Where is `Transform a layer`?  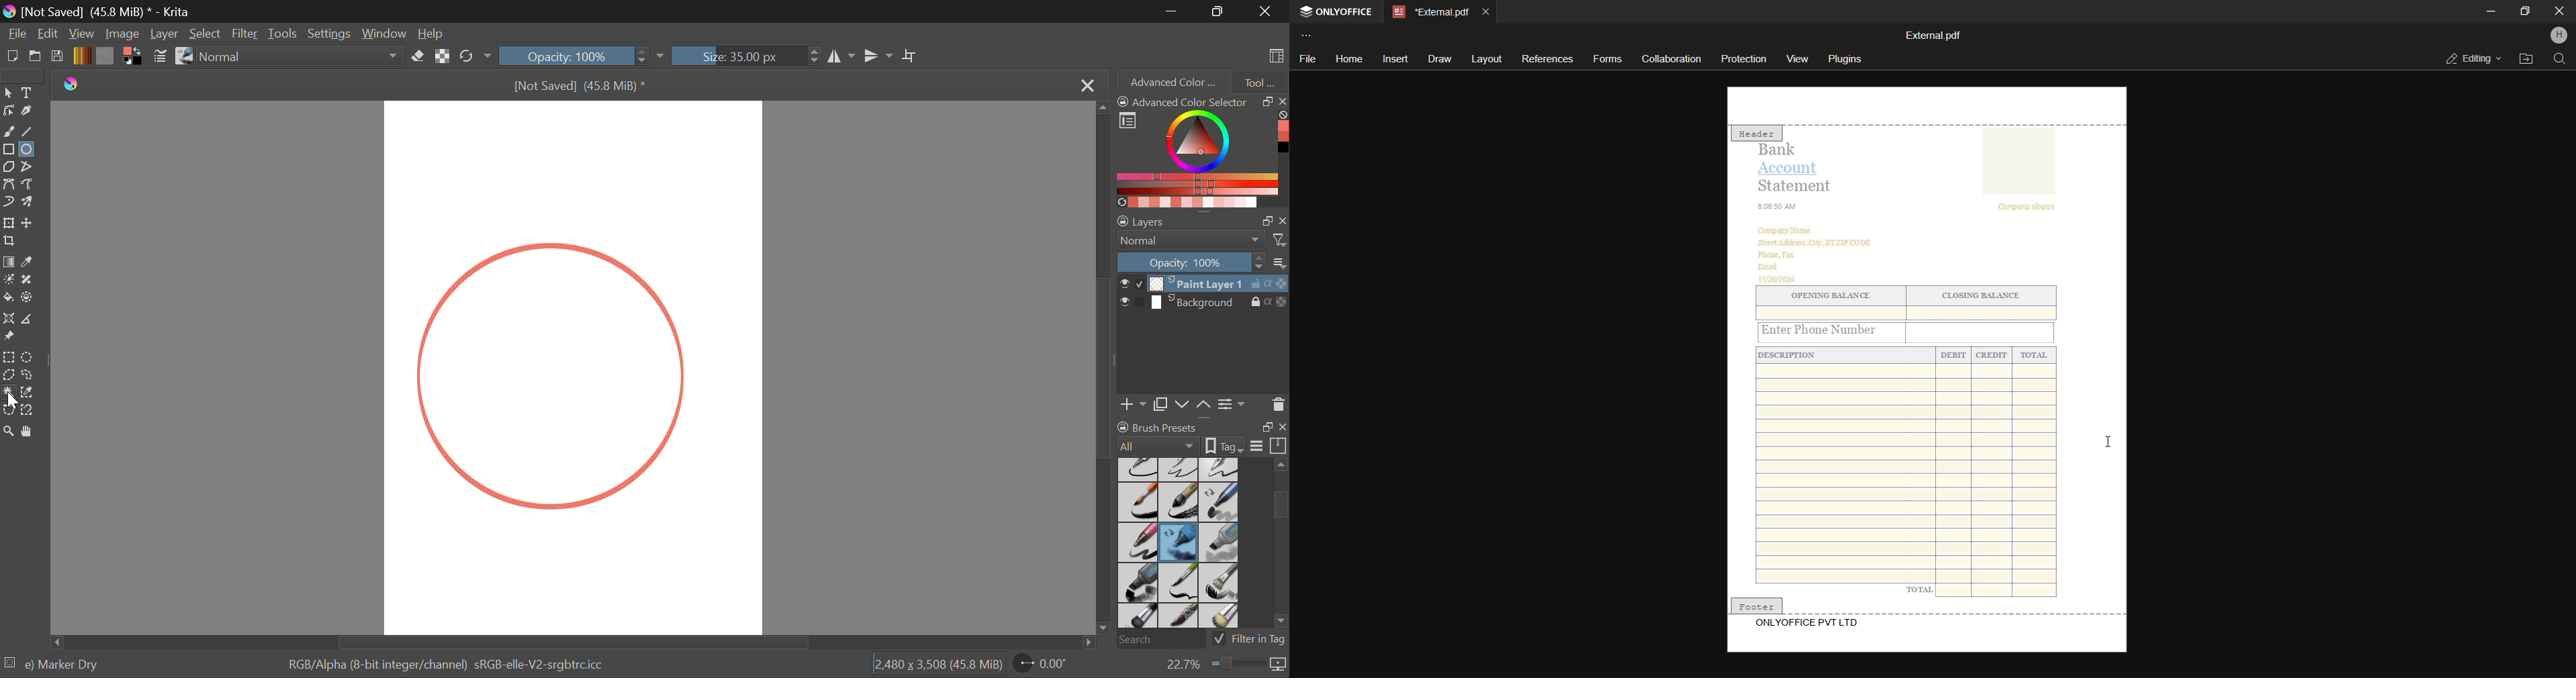
Transform a layer is located at coordinates (8, 223).